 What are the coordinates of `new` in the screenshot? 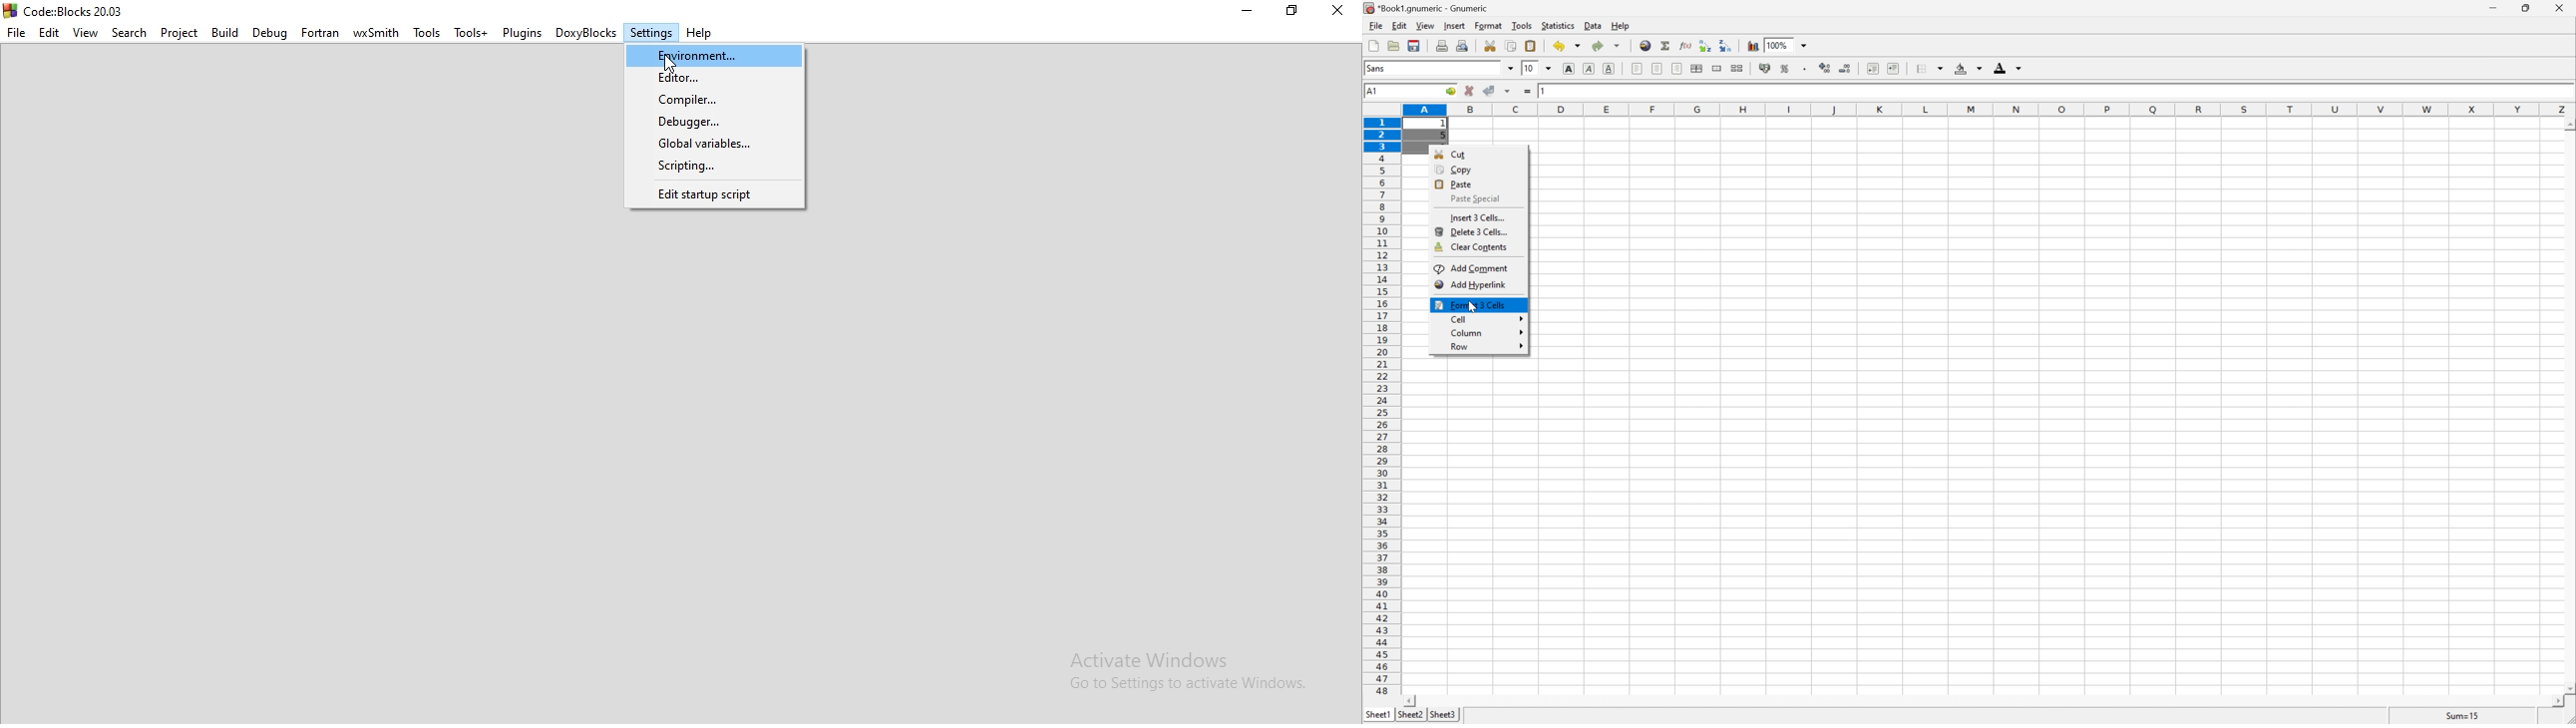 It's located at (1374, 44).